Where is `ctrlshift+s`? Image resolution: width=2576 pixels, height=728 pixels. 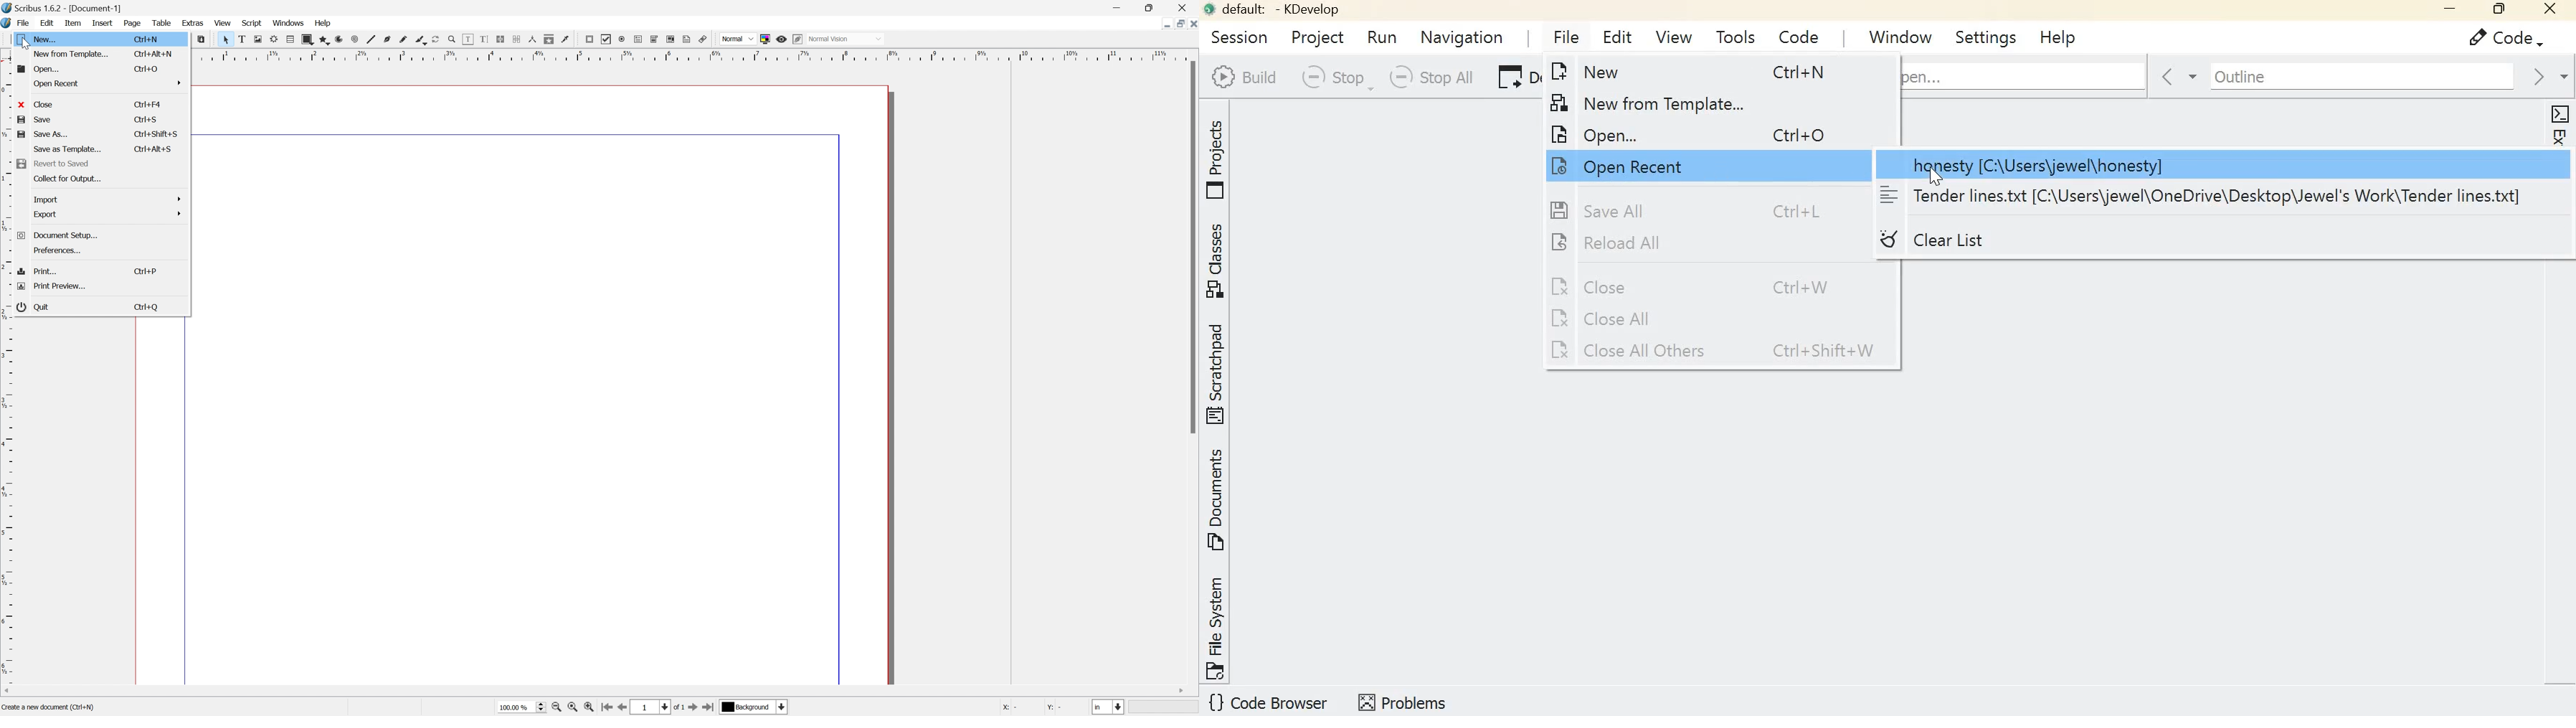
ctrlshift+s is located at coordinates (156, 133).